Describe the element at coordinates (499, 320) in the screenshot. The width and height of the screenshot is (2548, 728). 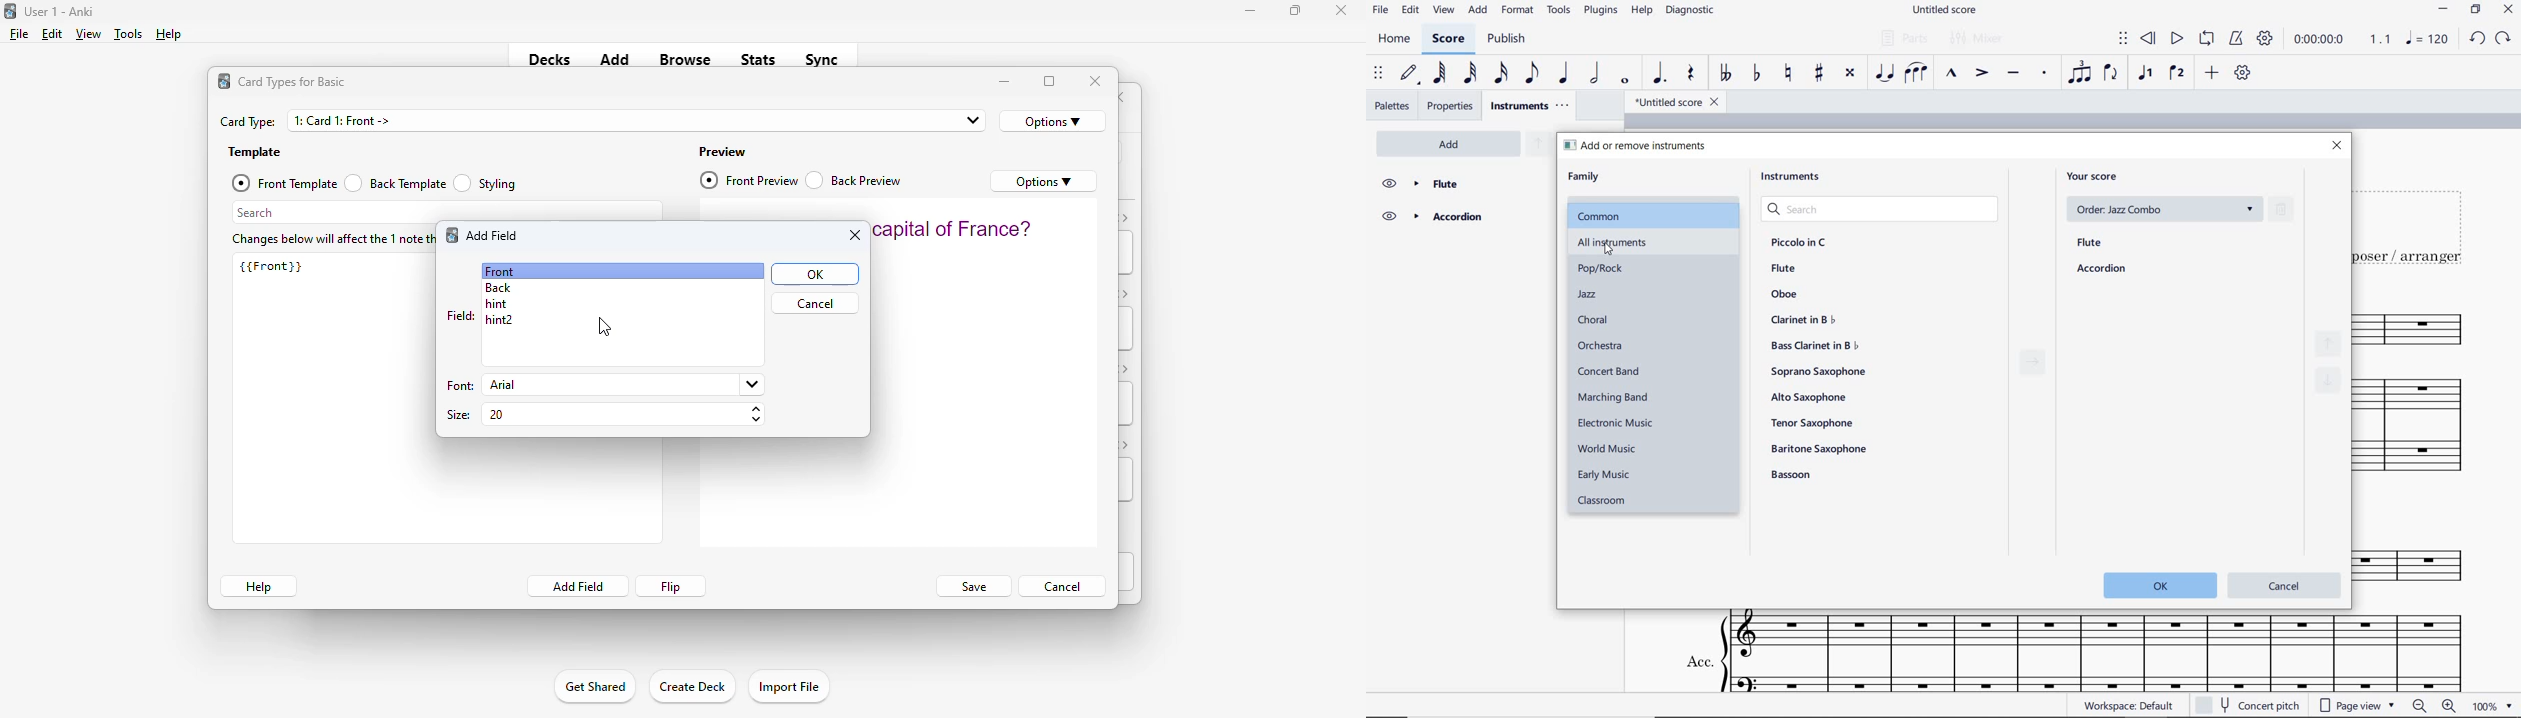
I see `hint2` at that location.